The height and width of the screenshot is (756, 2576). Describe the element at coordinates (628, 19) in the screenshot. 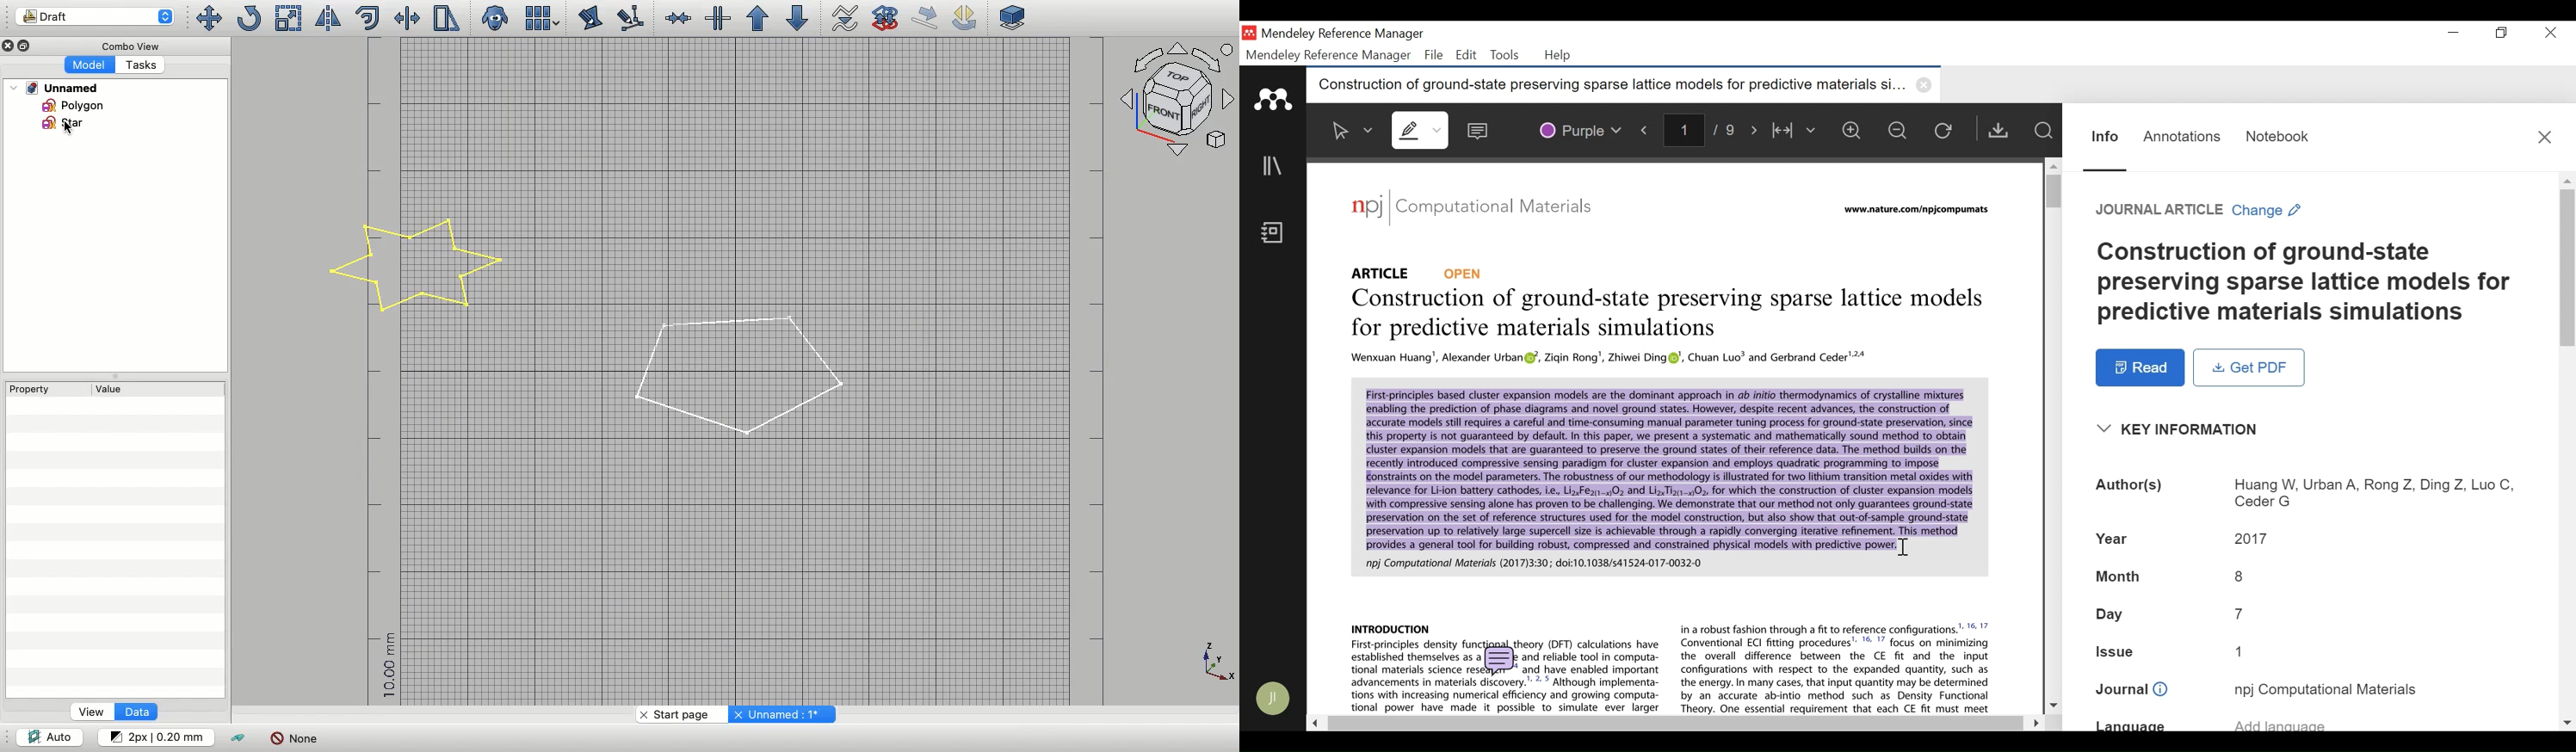

I see `Subelement highlight` at that location.